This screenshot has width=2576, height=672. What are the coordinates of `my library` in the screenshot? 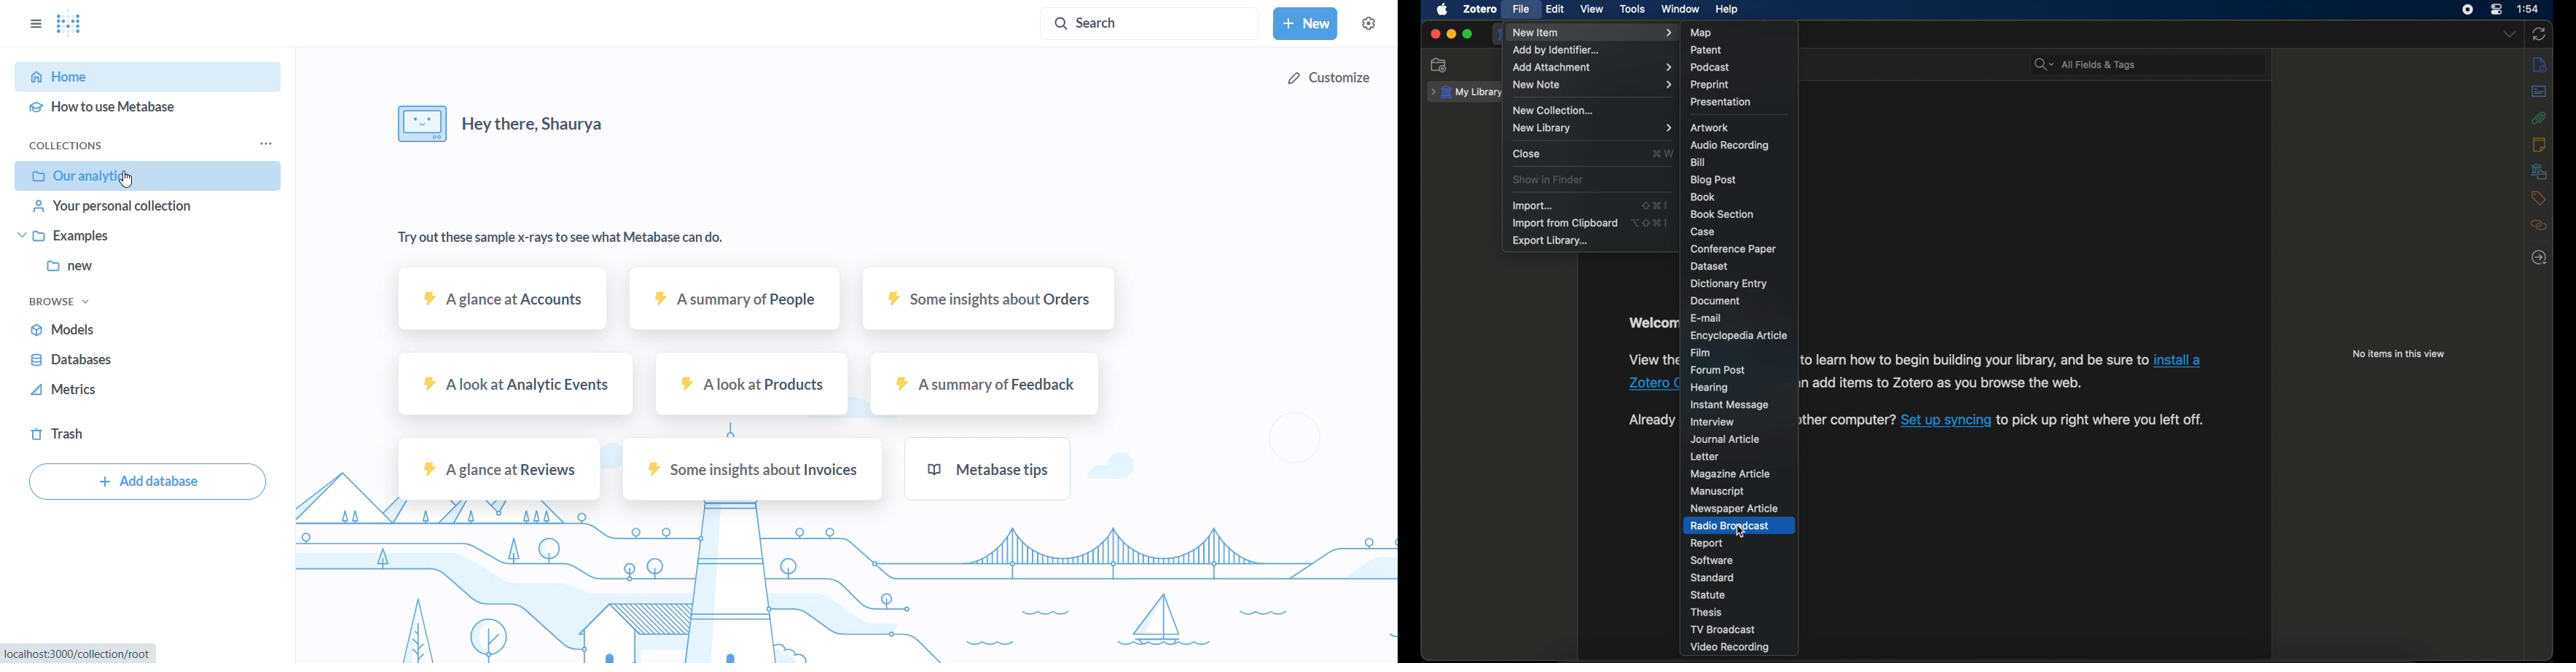 It's located at (1466, 92).